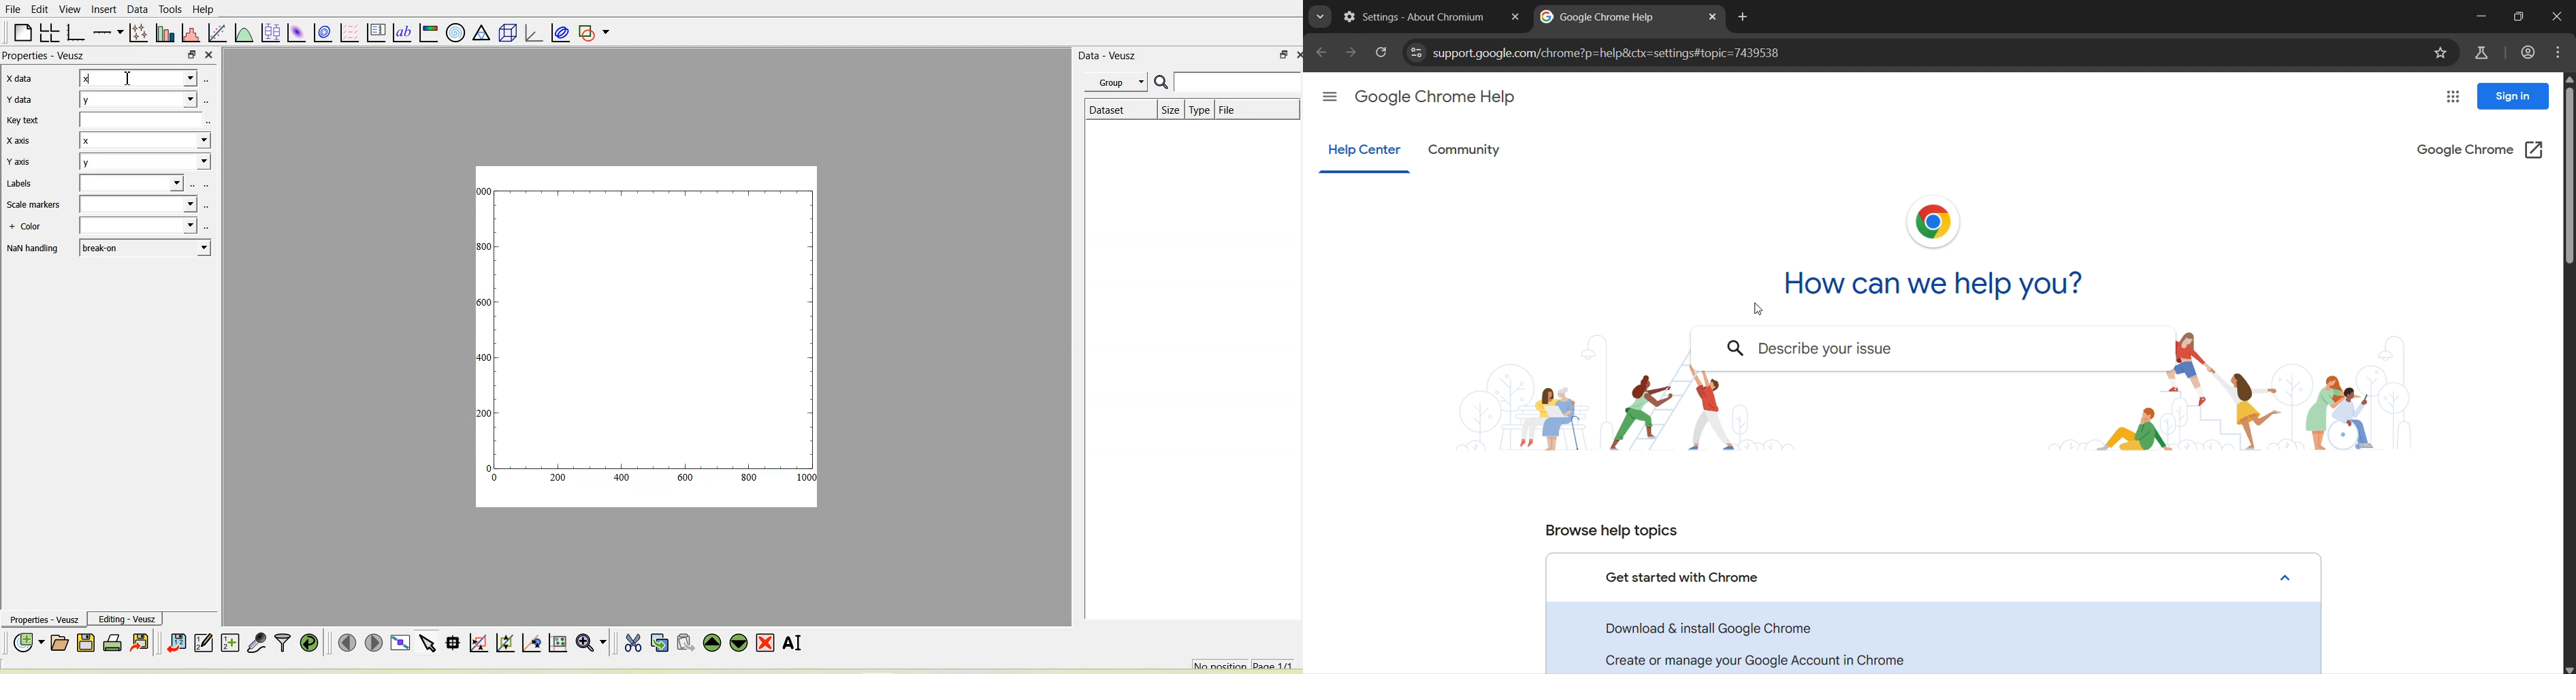 The image size is (2576, 700). What do you see at coordinates (481, 33) in the screenshot?
I see `ternary graph` at bounding box center [481, 33].